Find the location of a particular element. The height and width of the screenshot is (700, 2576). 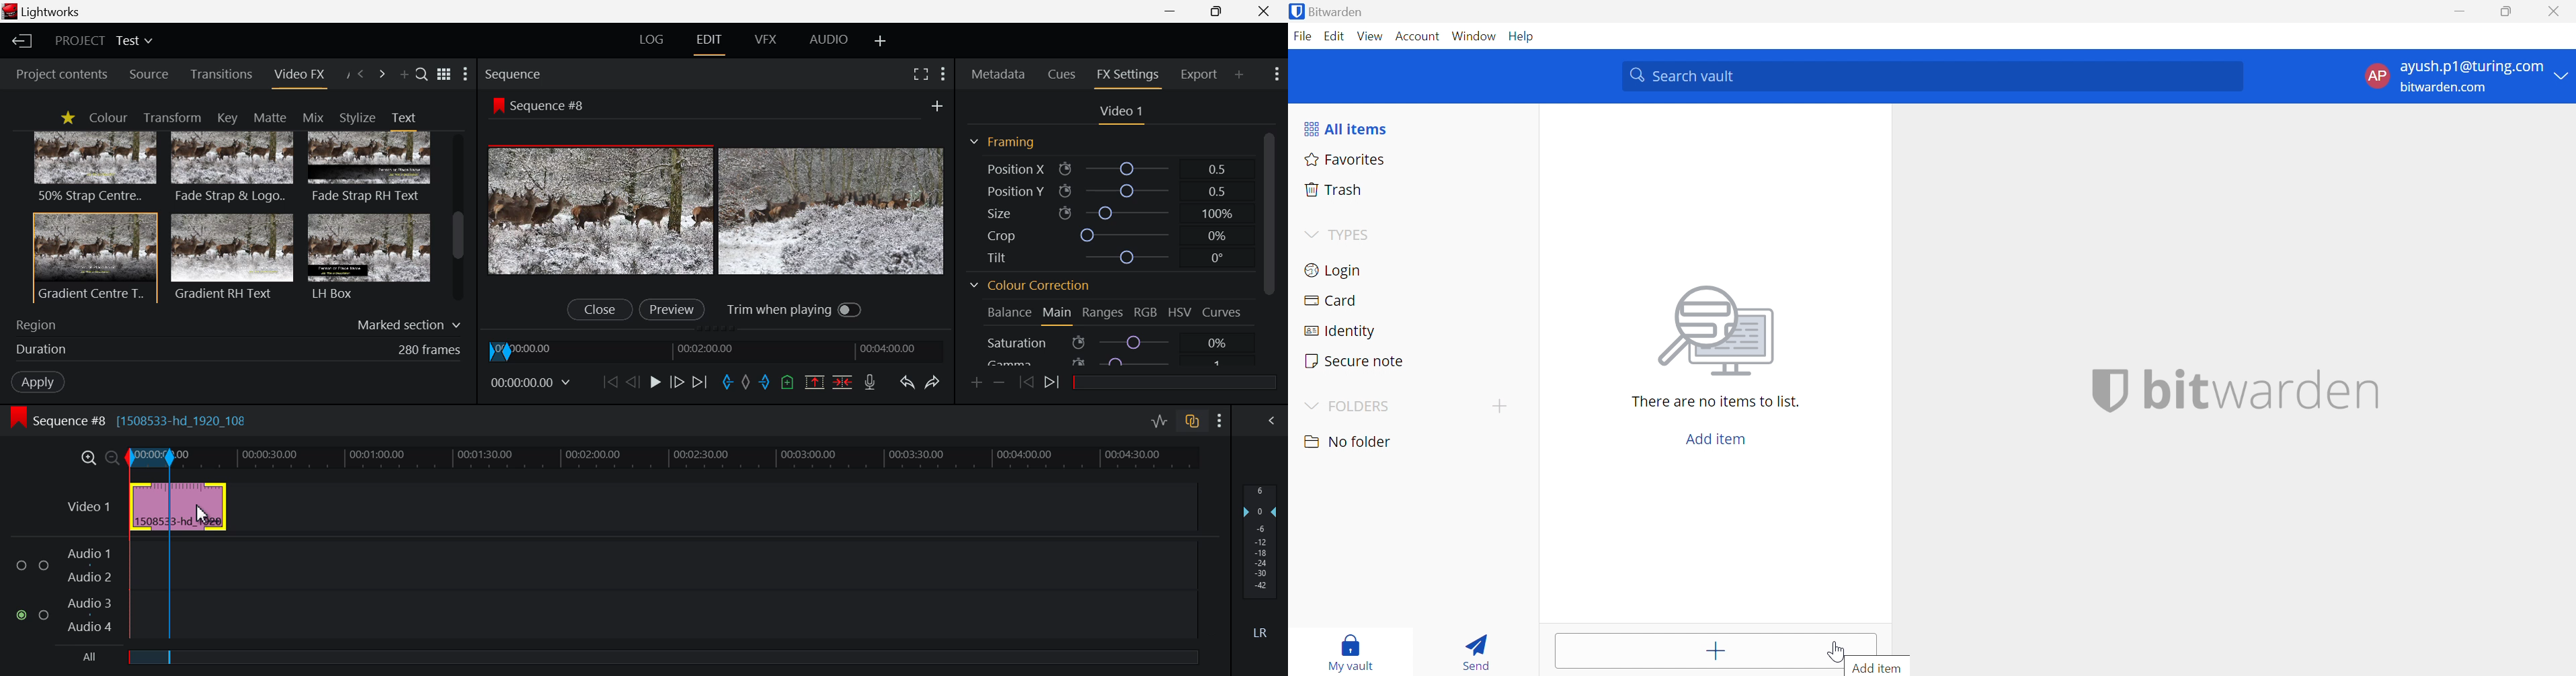

audio 4 is located at coordinates (88, 628).